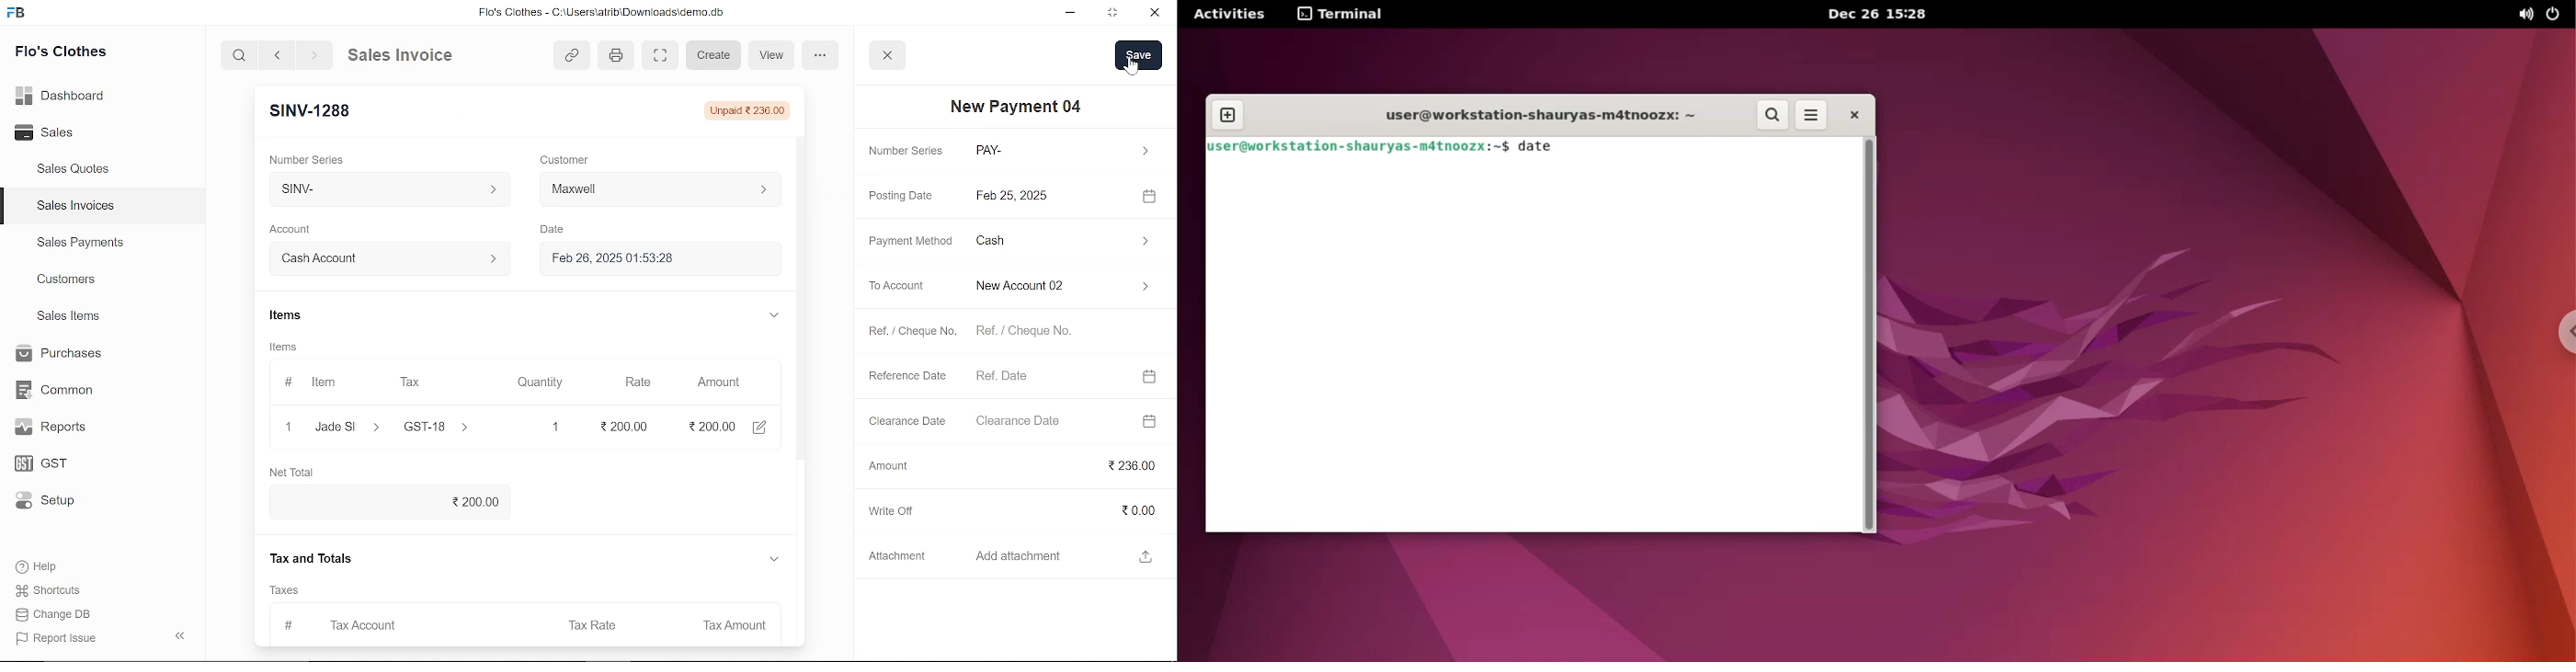 The height and width of the screenshot is (672, 2576). What do you see at coordinates (906, 242) in the screenshot?
I see `Payment Method` at bounding box center [906, 242].